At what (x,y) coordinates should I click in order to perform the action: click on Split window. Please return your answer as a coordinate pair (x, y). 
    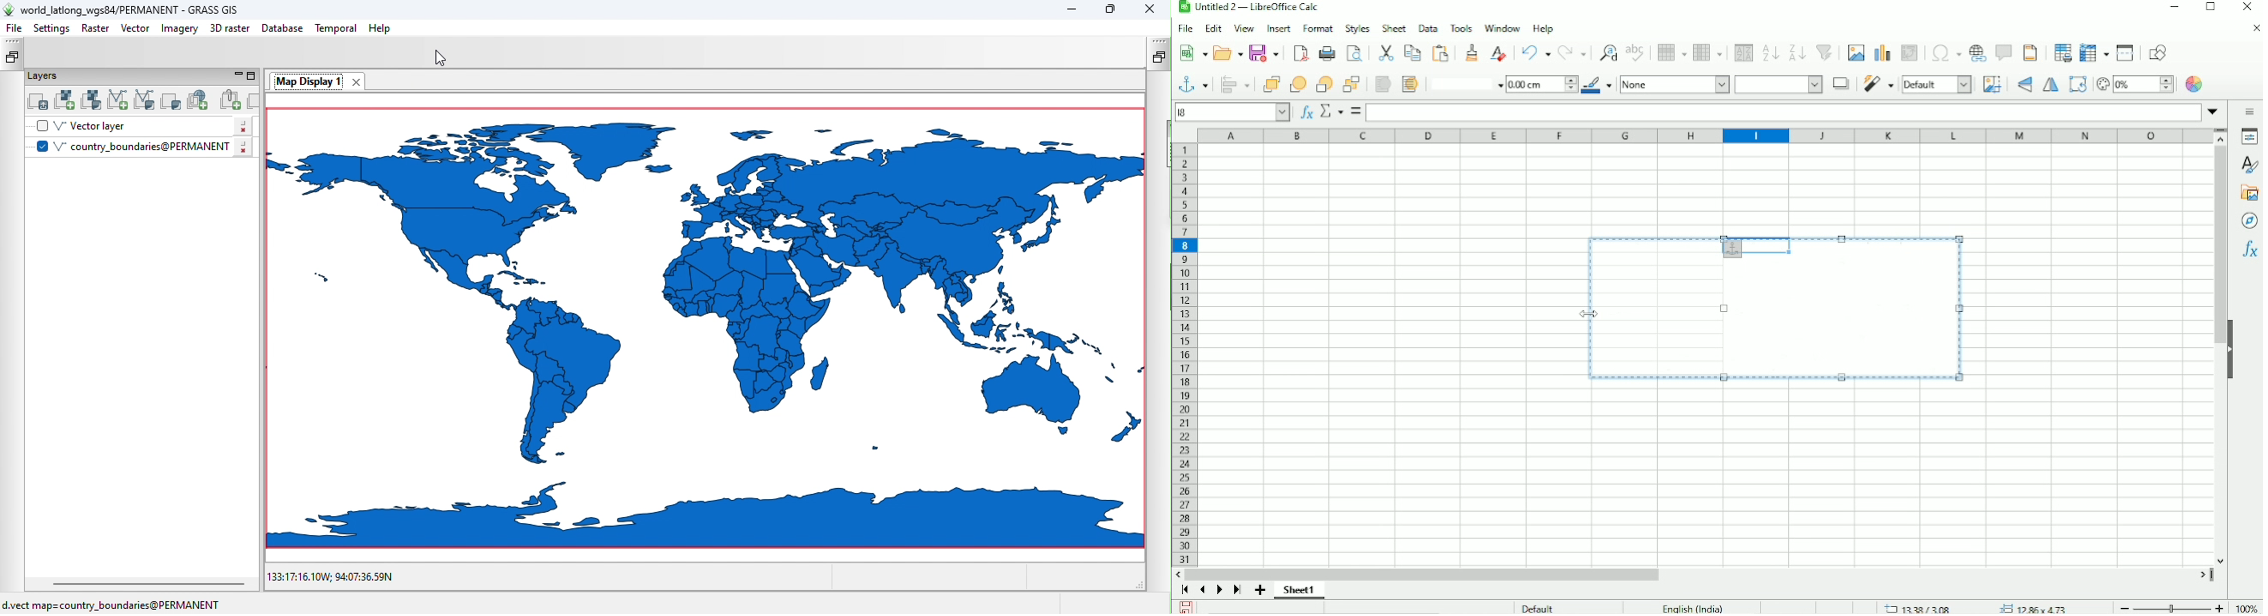
    Looking at the image, I should click on (2125, 53).